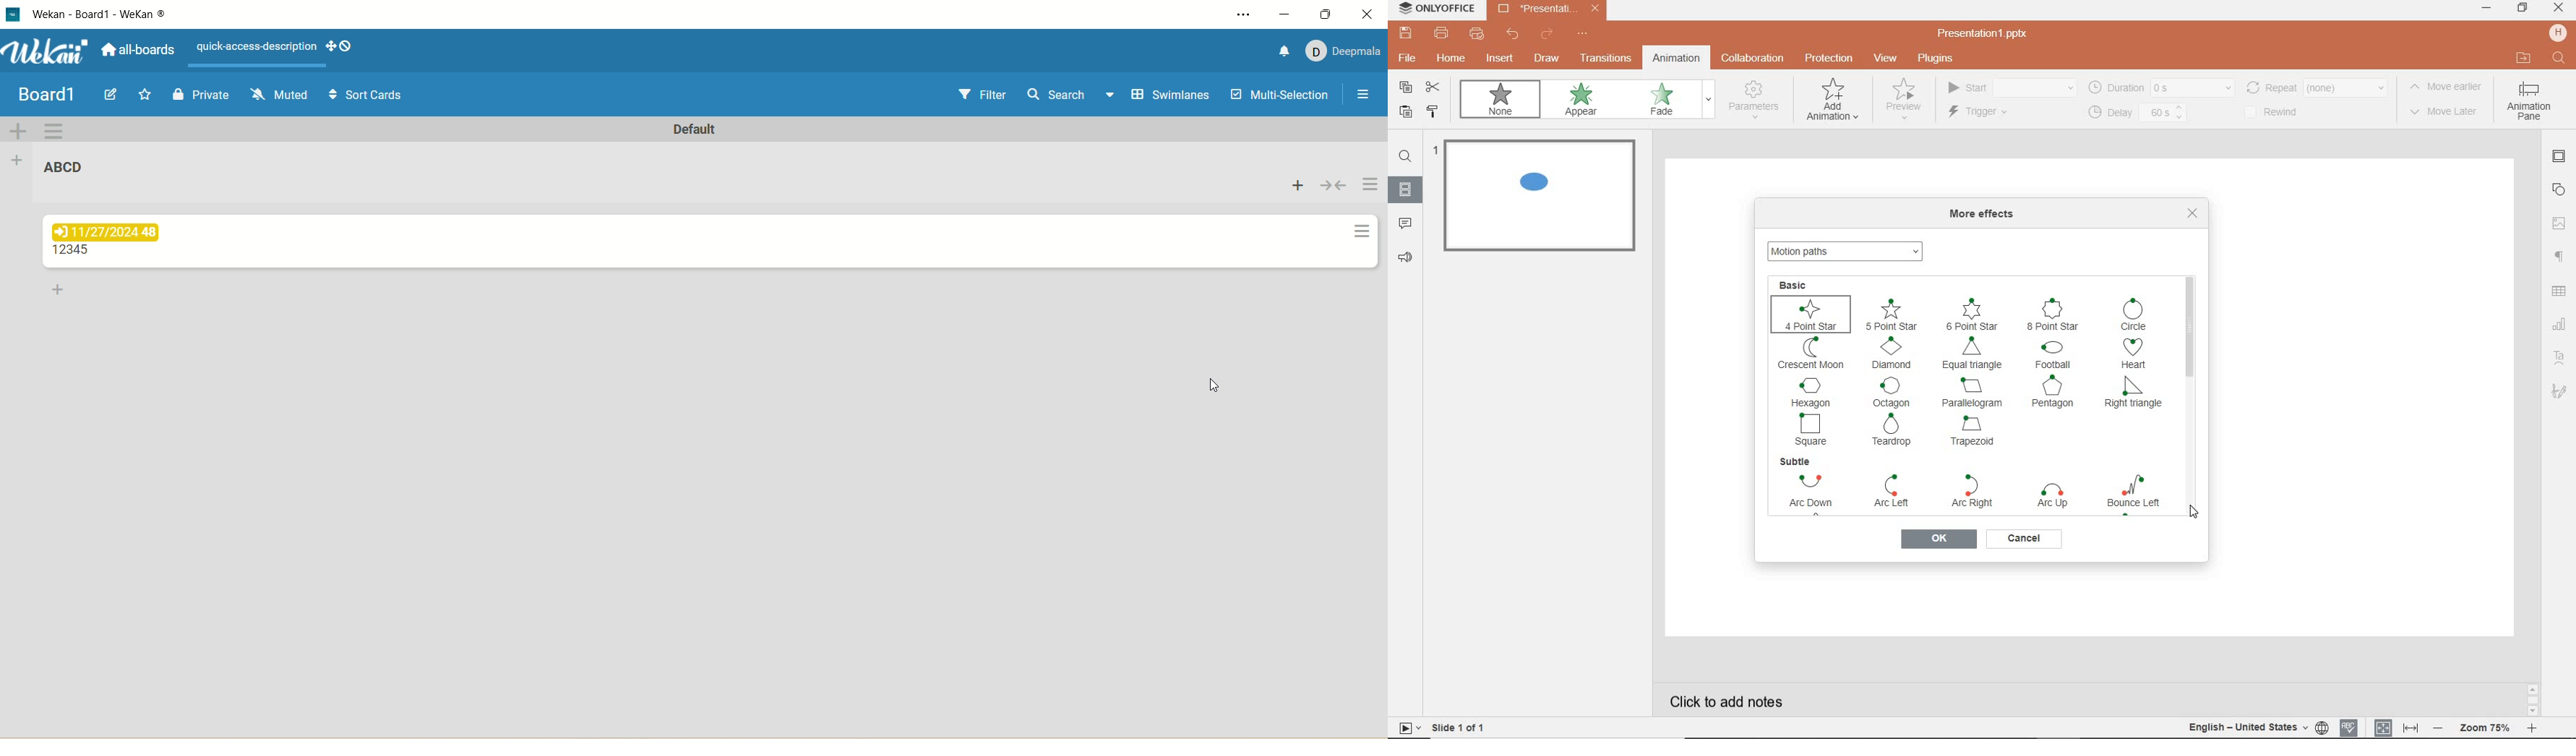  What do you see at coordinates (2559, 325) in the screenshot?
I see `chart settings` at bounding box center [2559, 325].